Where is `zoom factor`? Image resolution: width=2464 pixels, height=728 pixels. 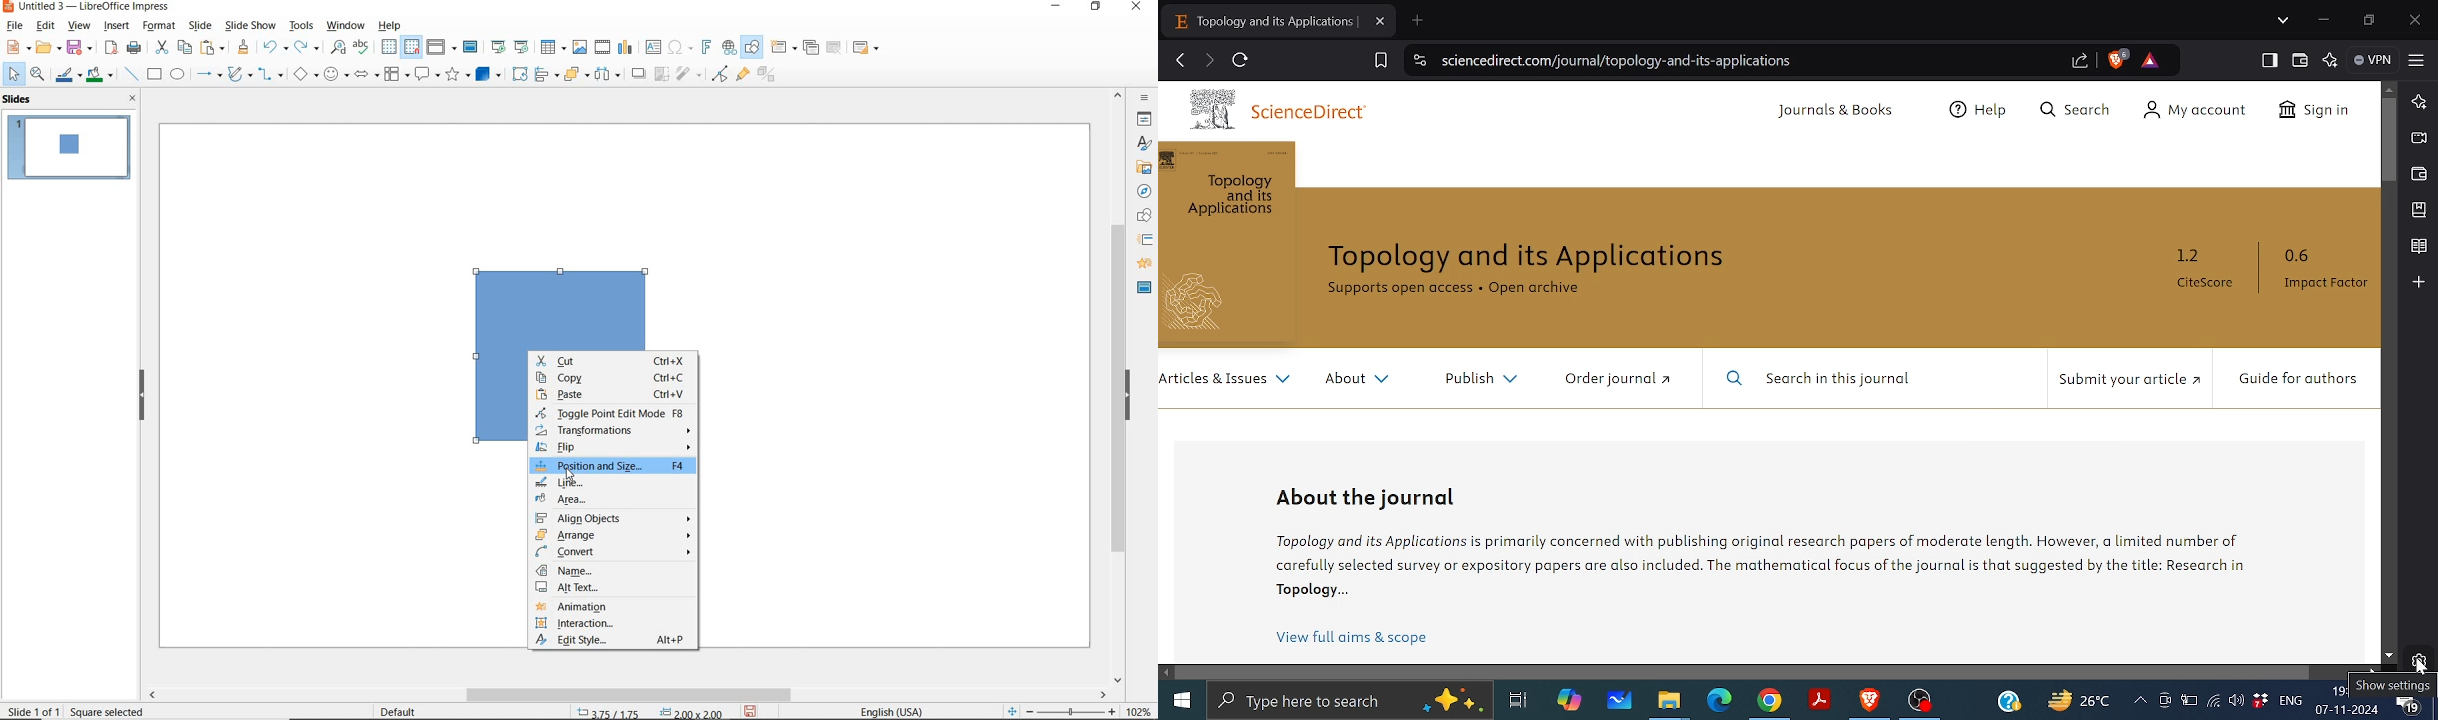 zoom factor is located at coordinates (1139, 708).